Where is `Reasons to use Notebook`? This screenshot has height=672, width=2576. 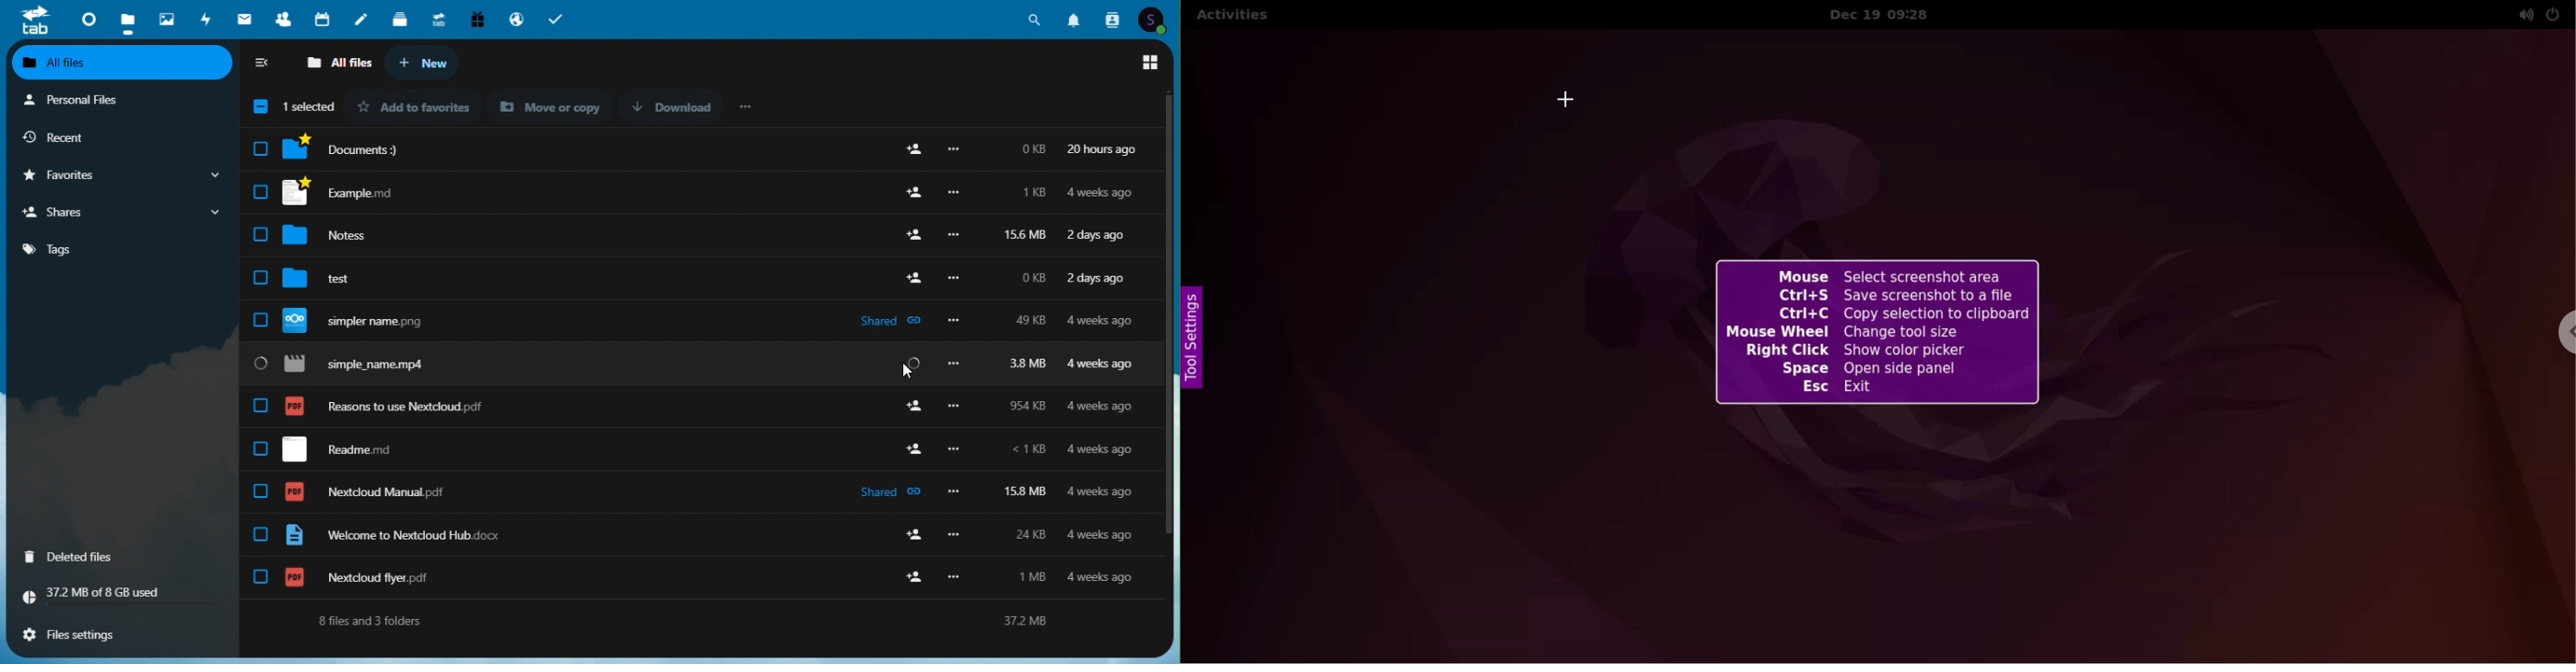
Reasons to use Notebook is located at coordinates (691, 404).